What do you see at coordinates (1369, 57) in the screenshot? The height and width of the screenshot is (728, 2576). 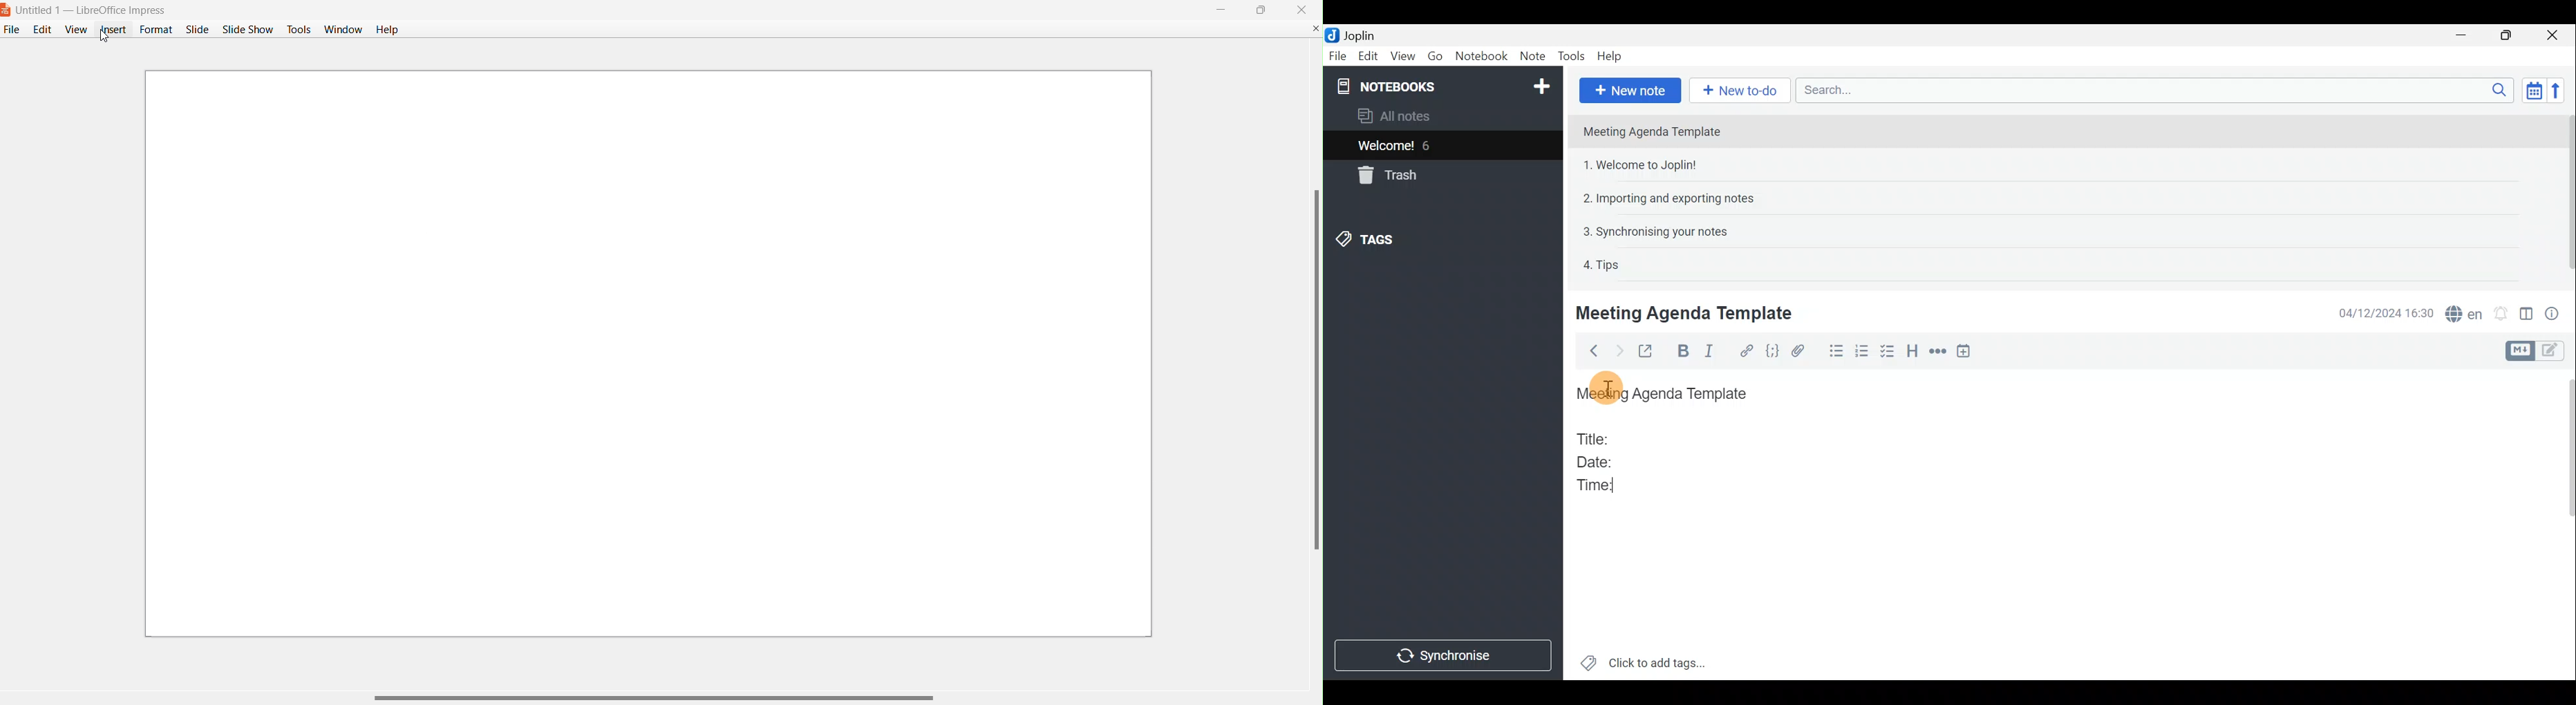 I see `Edit` at bounding box center [1369, 57].